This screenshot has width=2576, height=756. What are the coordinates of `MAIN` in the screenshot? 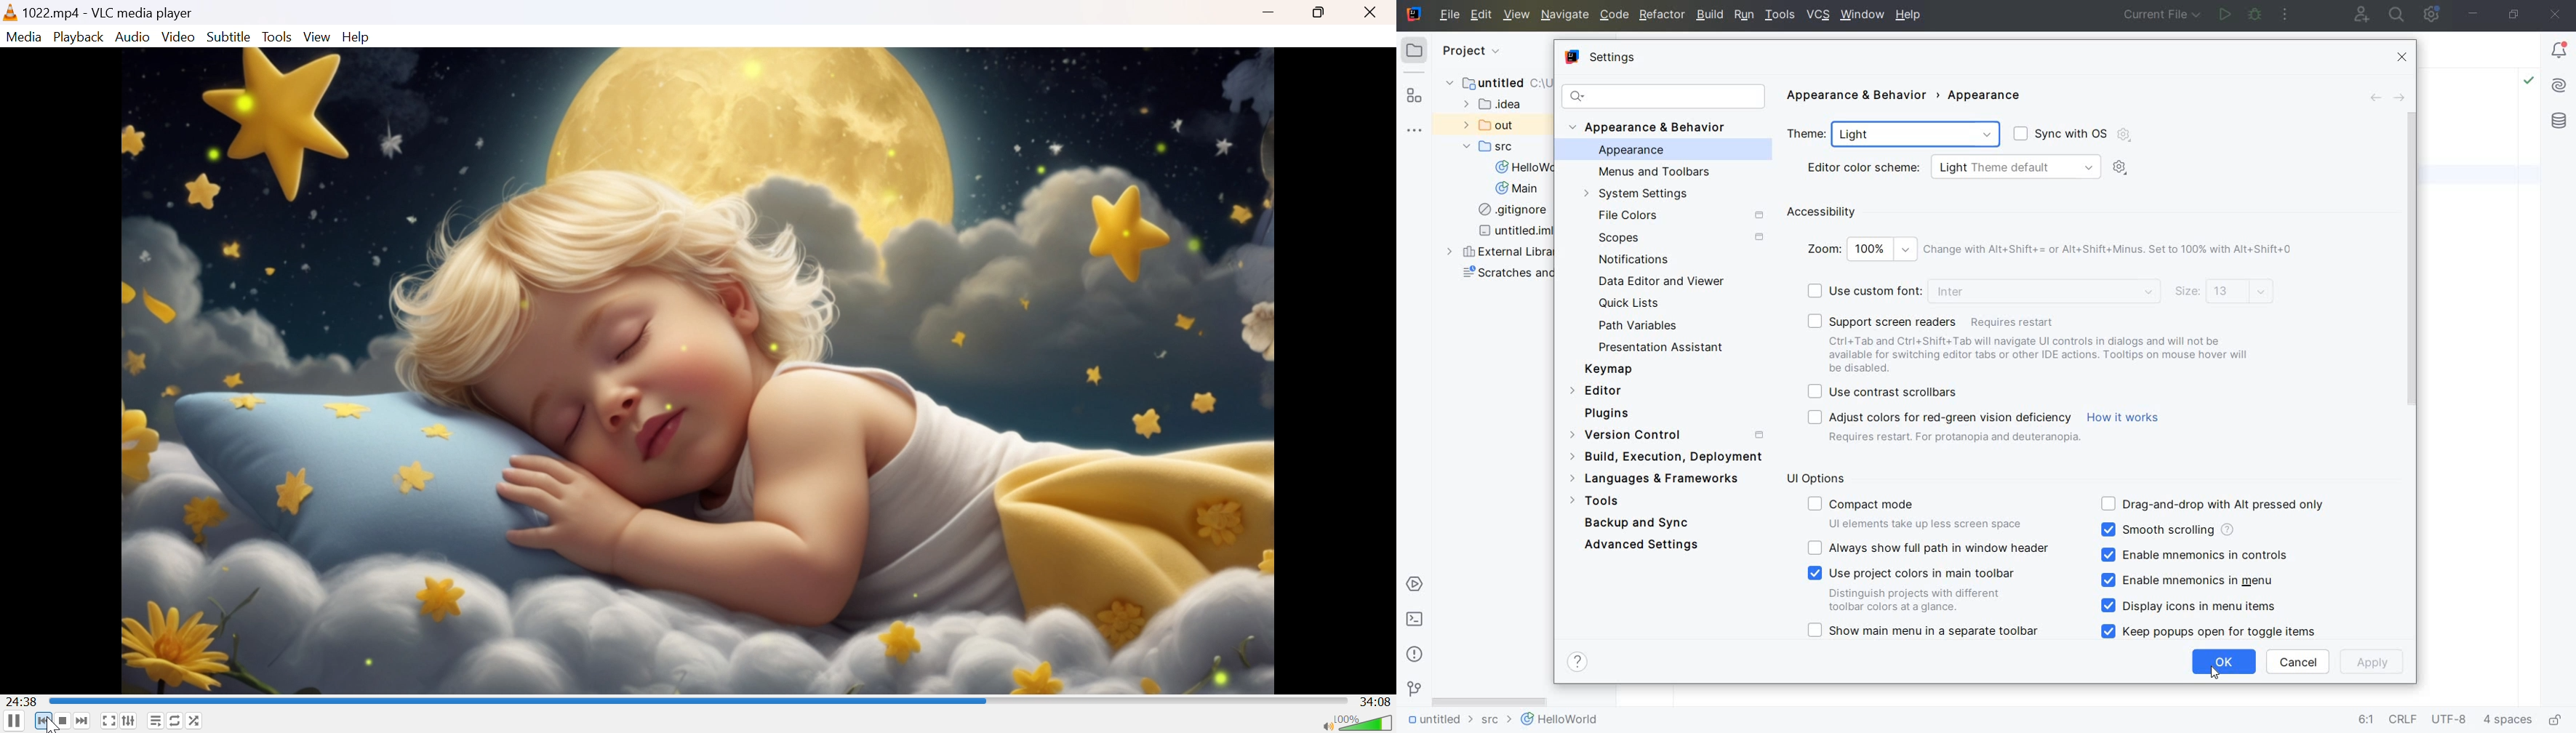 It's located at (1519, 189).